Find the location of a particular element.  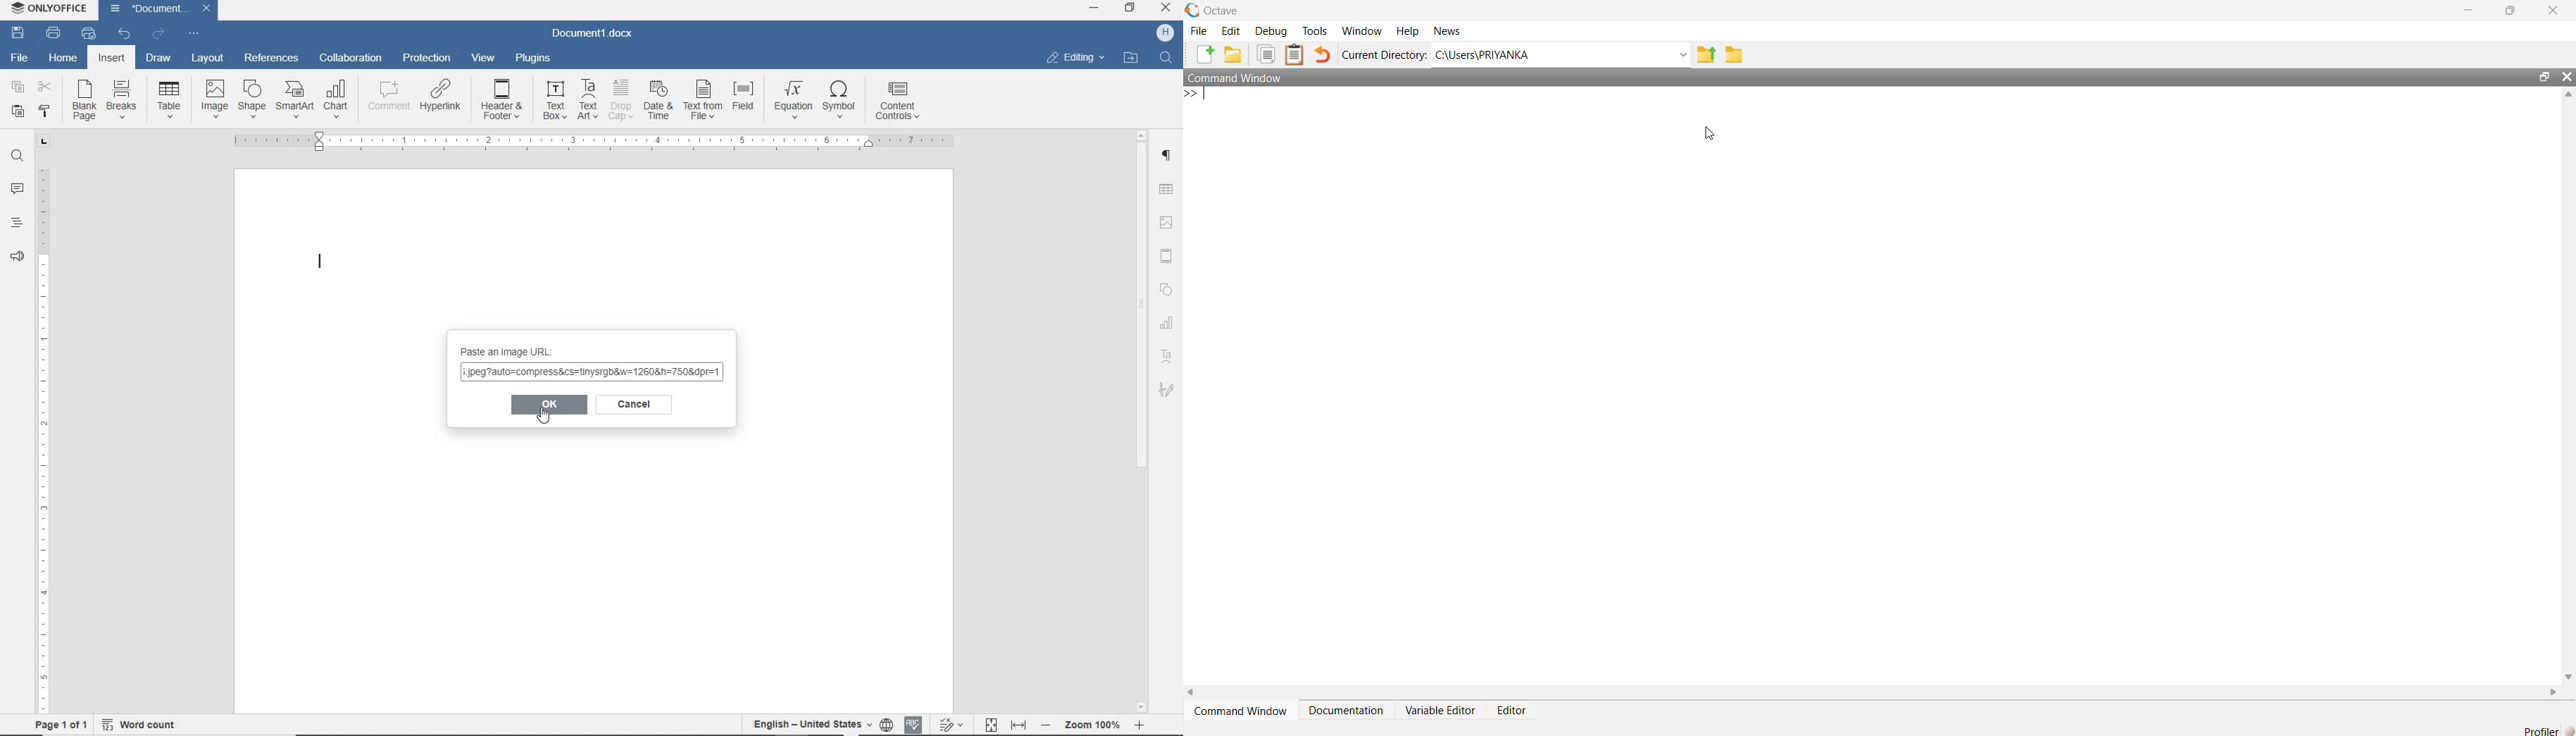

draw is located at coordinates (159, 59).